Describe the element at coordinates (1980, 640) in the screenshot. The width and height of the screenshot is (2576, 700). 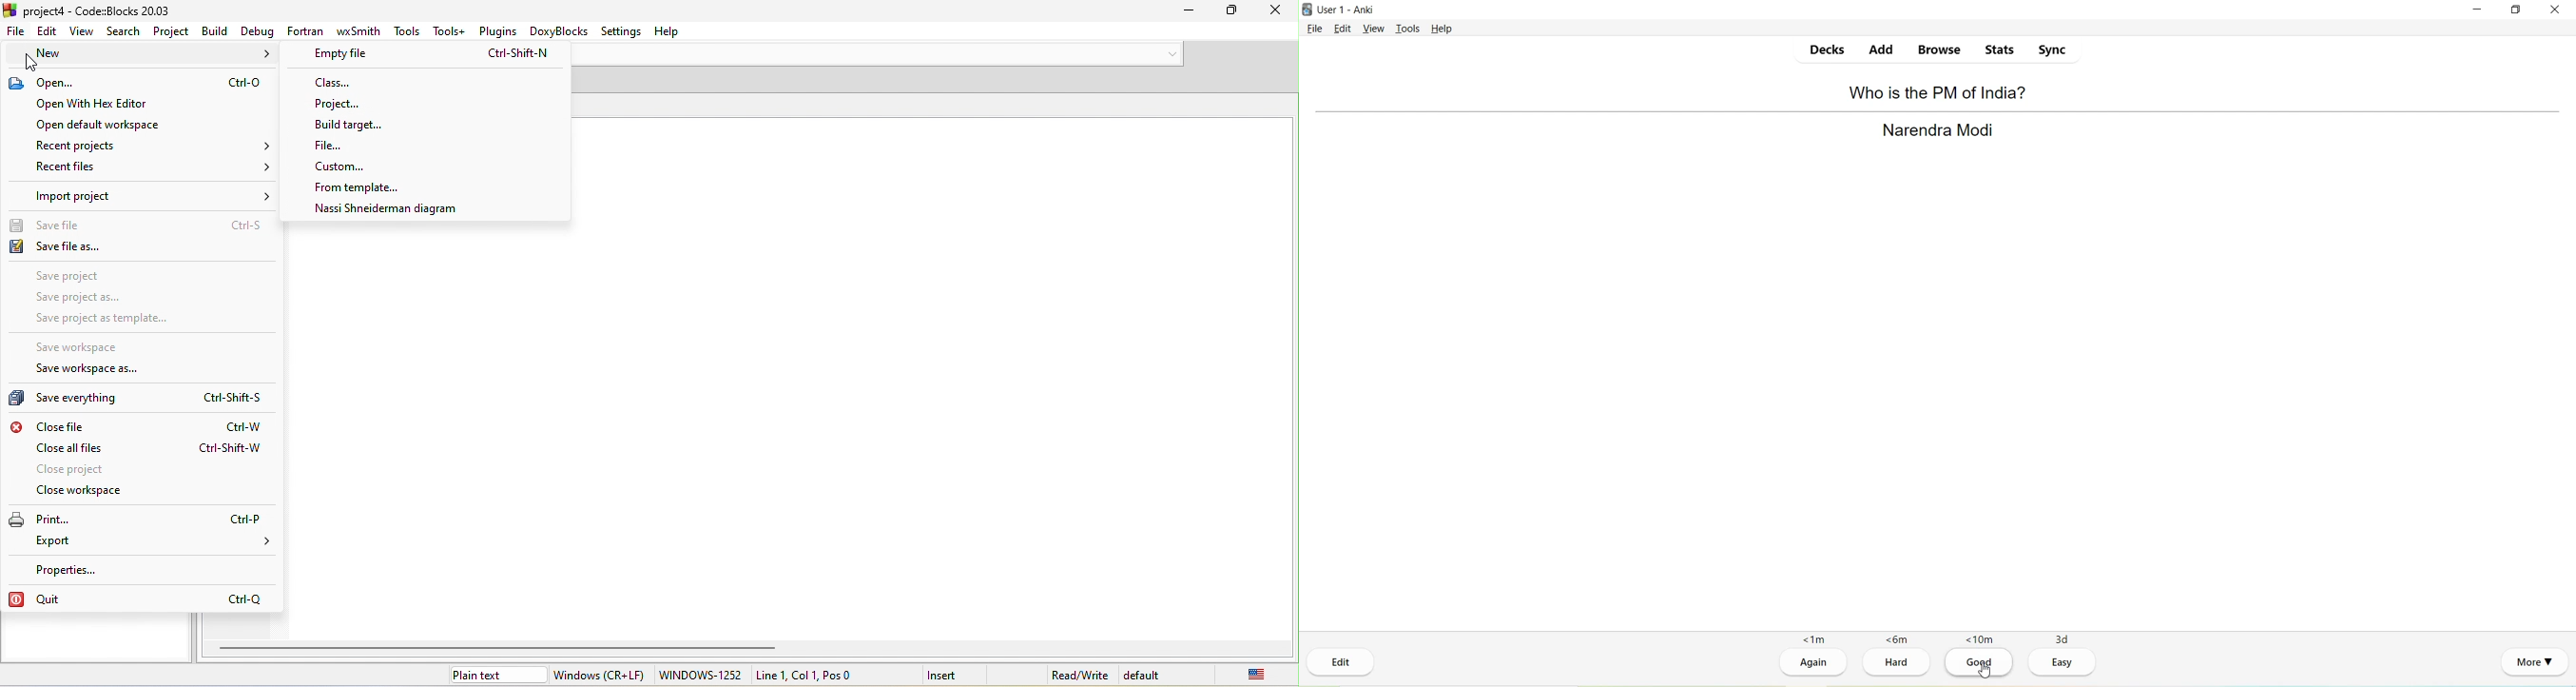
I see `<10m` at that location.